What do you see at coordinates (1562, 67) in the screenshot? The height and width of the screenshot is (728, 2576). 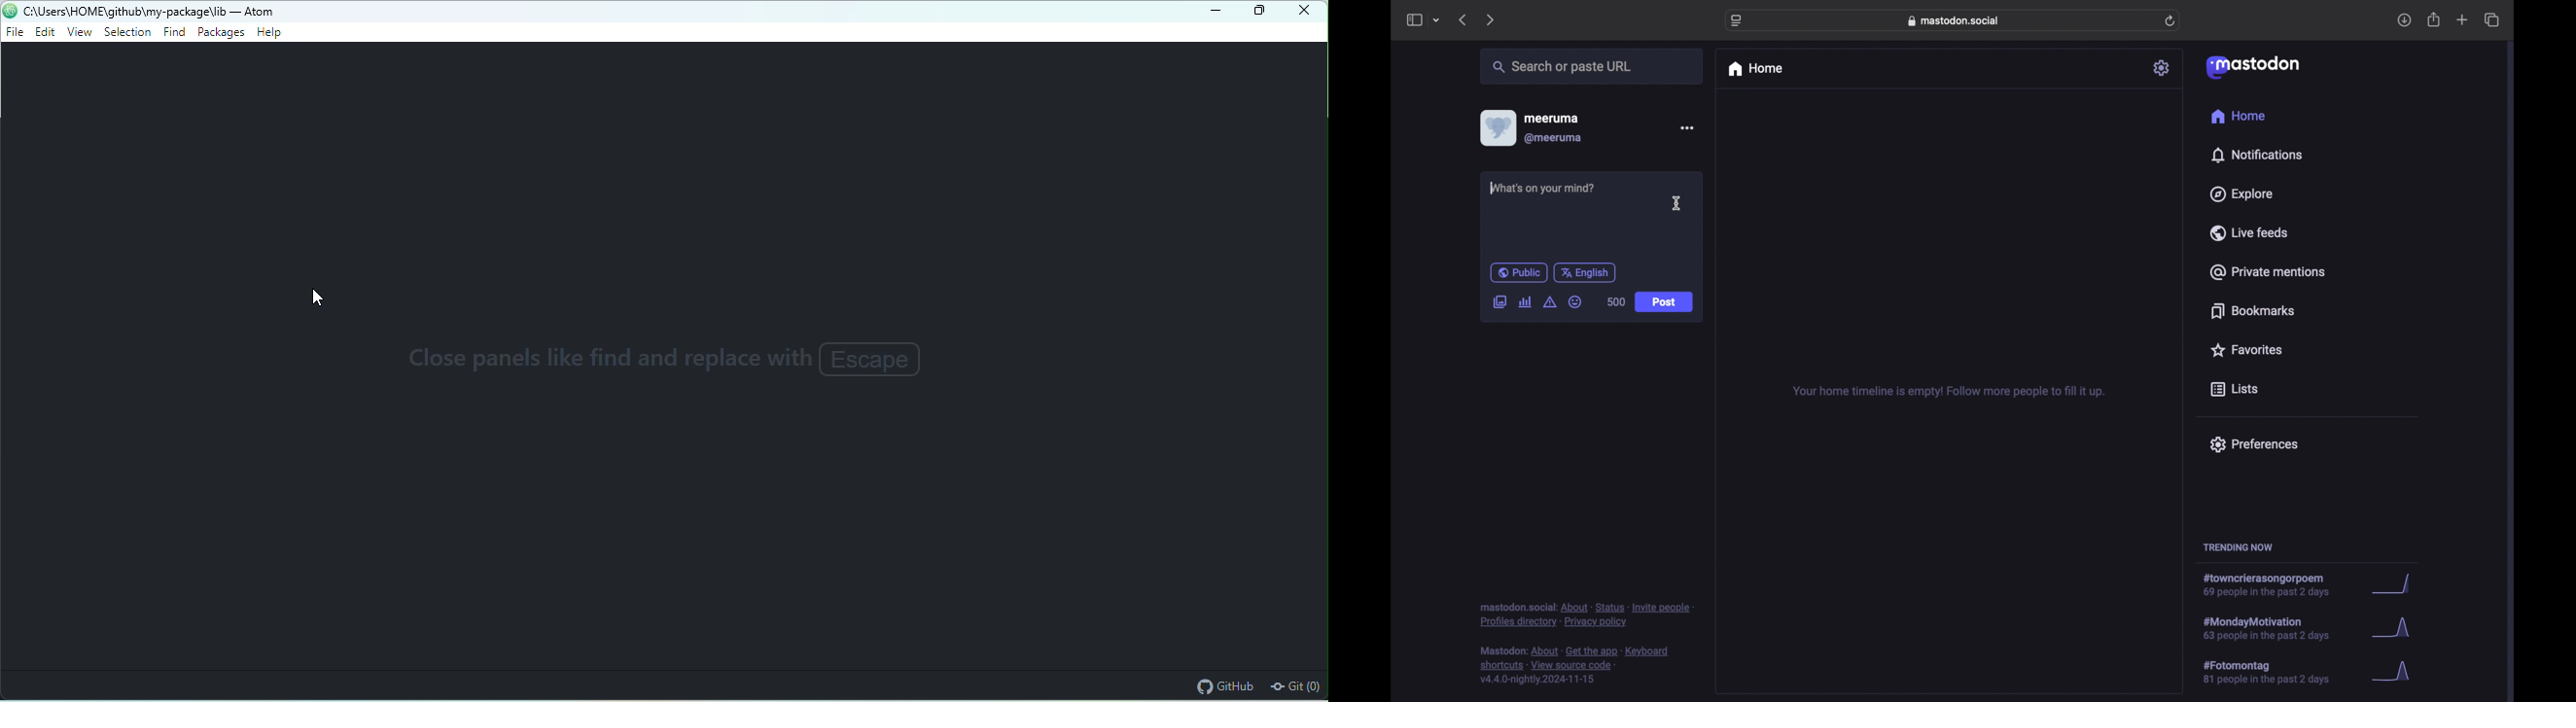 I see `search or paste url` at bounding box center [1562, 67].